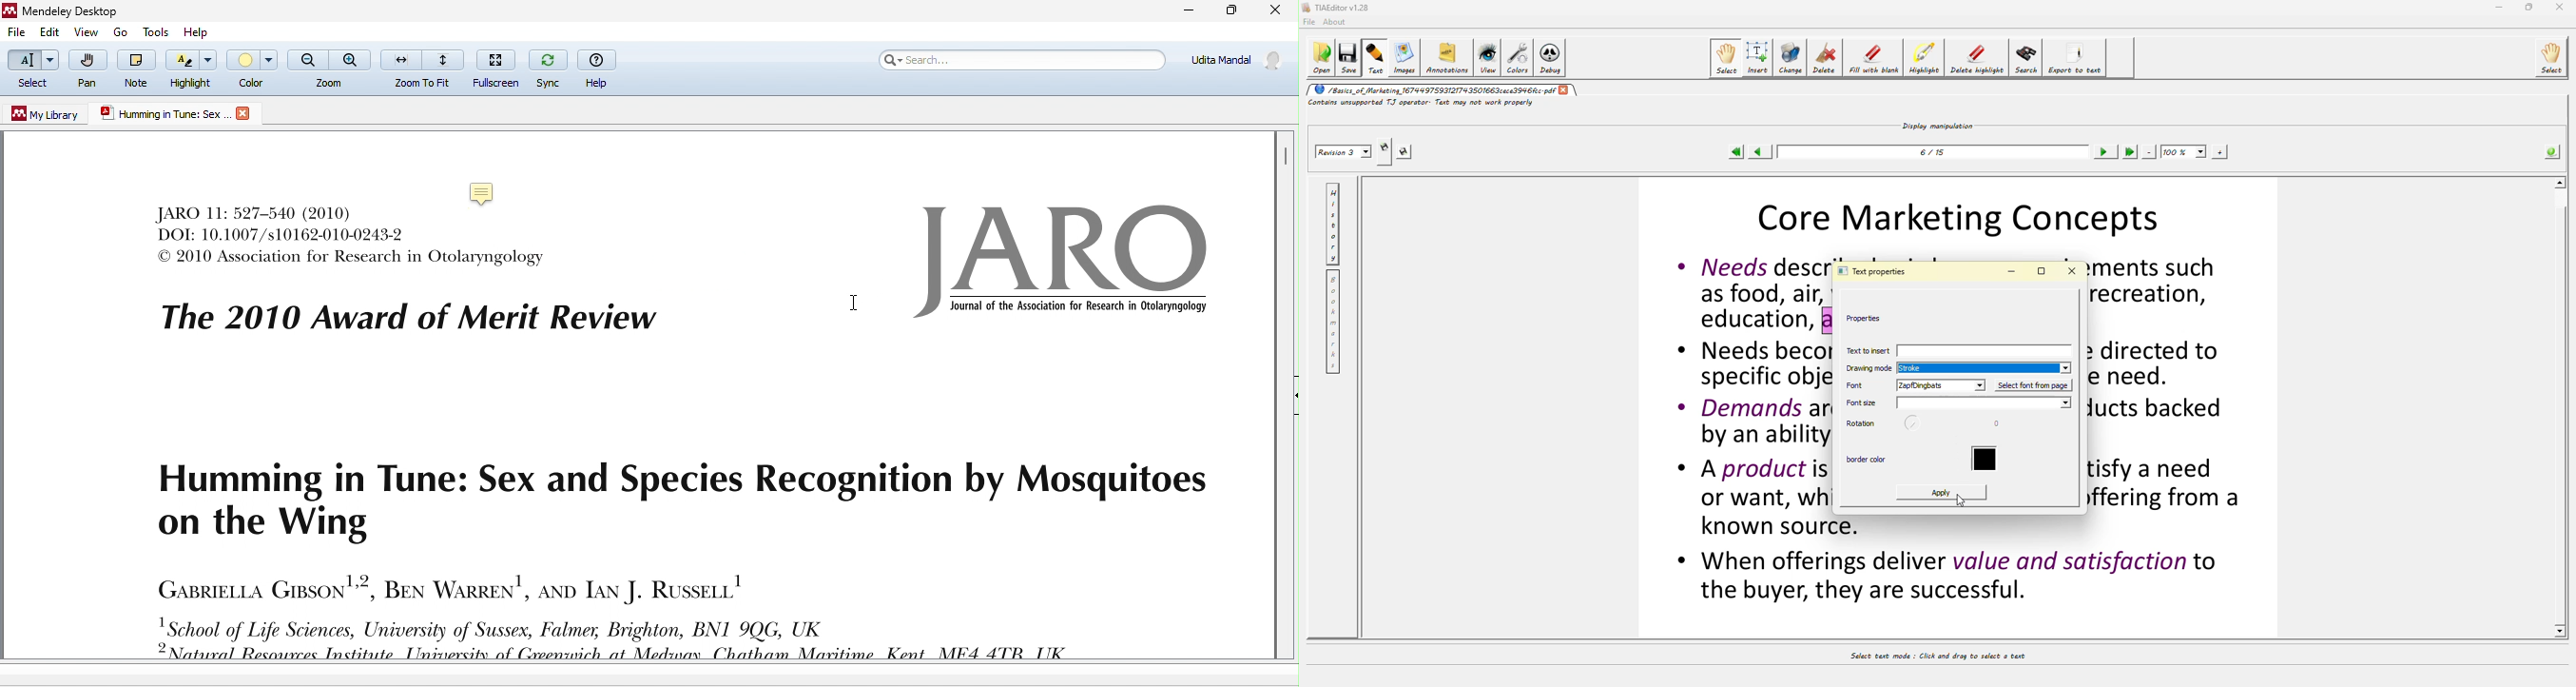  What do you see at coordinates (1233, 63) in the screenshot?
I see `account` at bounding box center [1233, 63].